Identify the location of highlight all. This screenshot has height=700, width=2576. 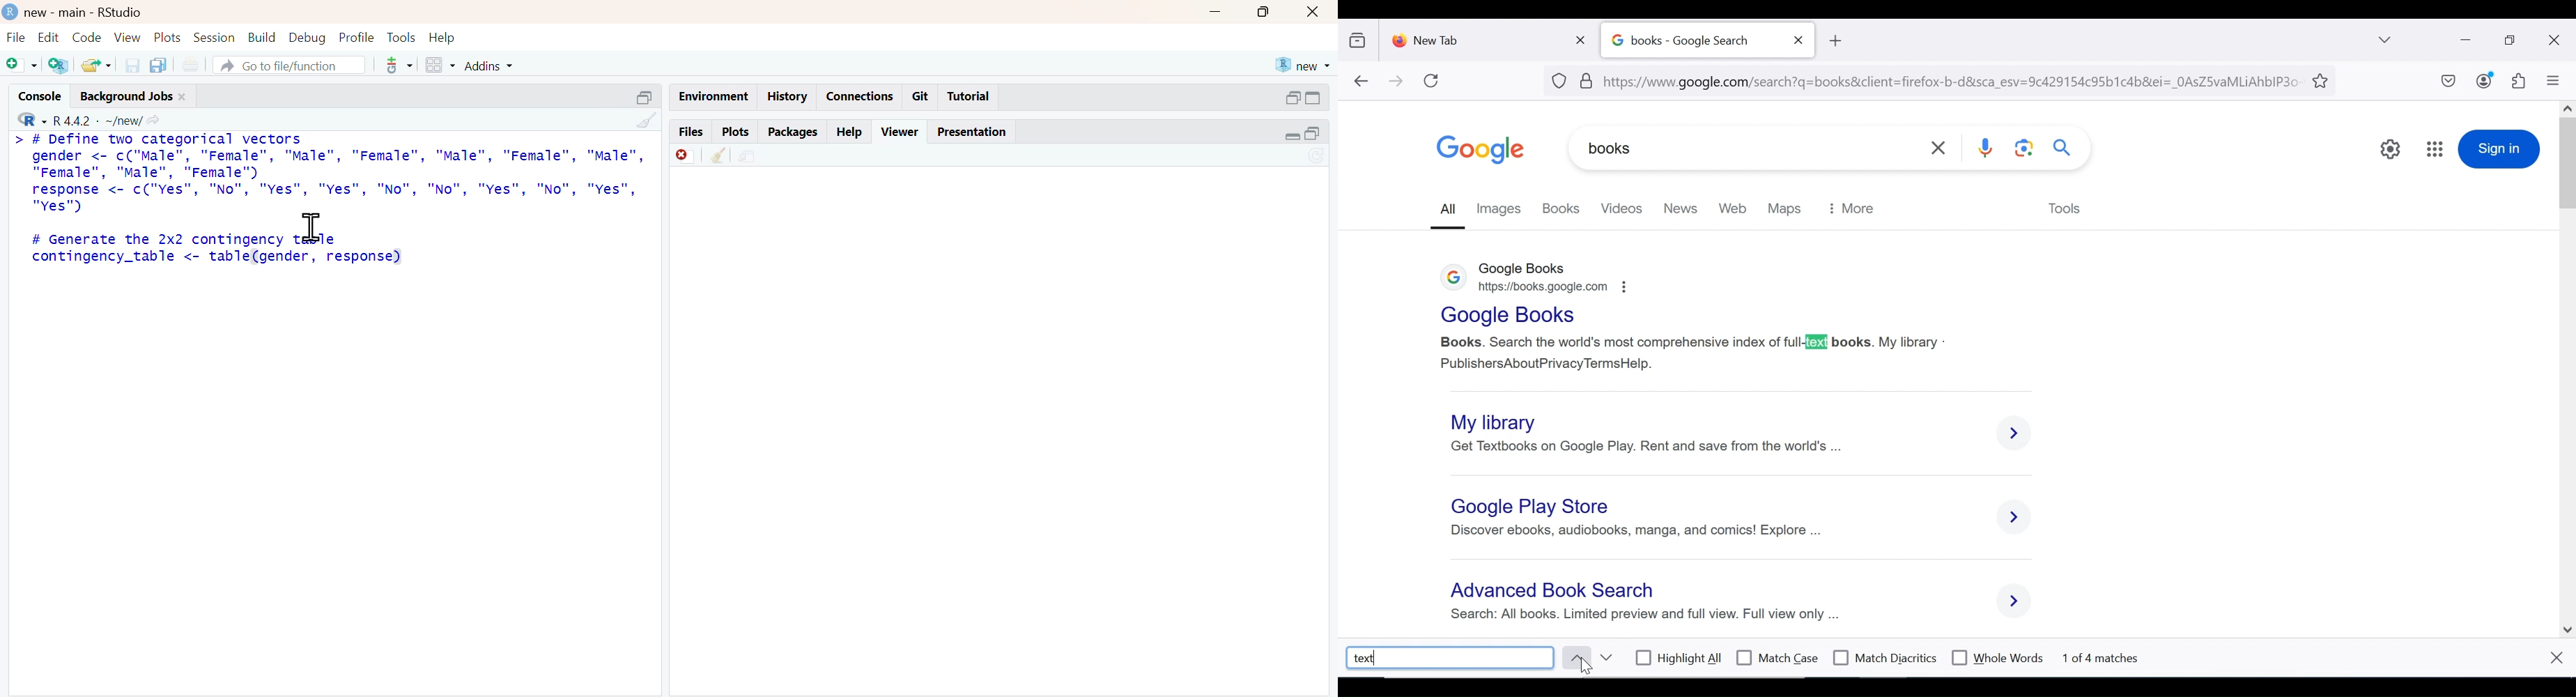
(1680, 660).